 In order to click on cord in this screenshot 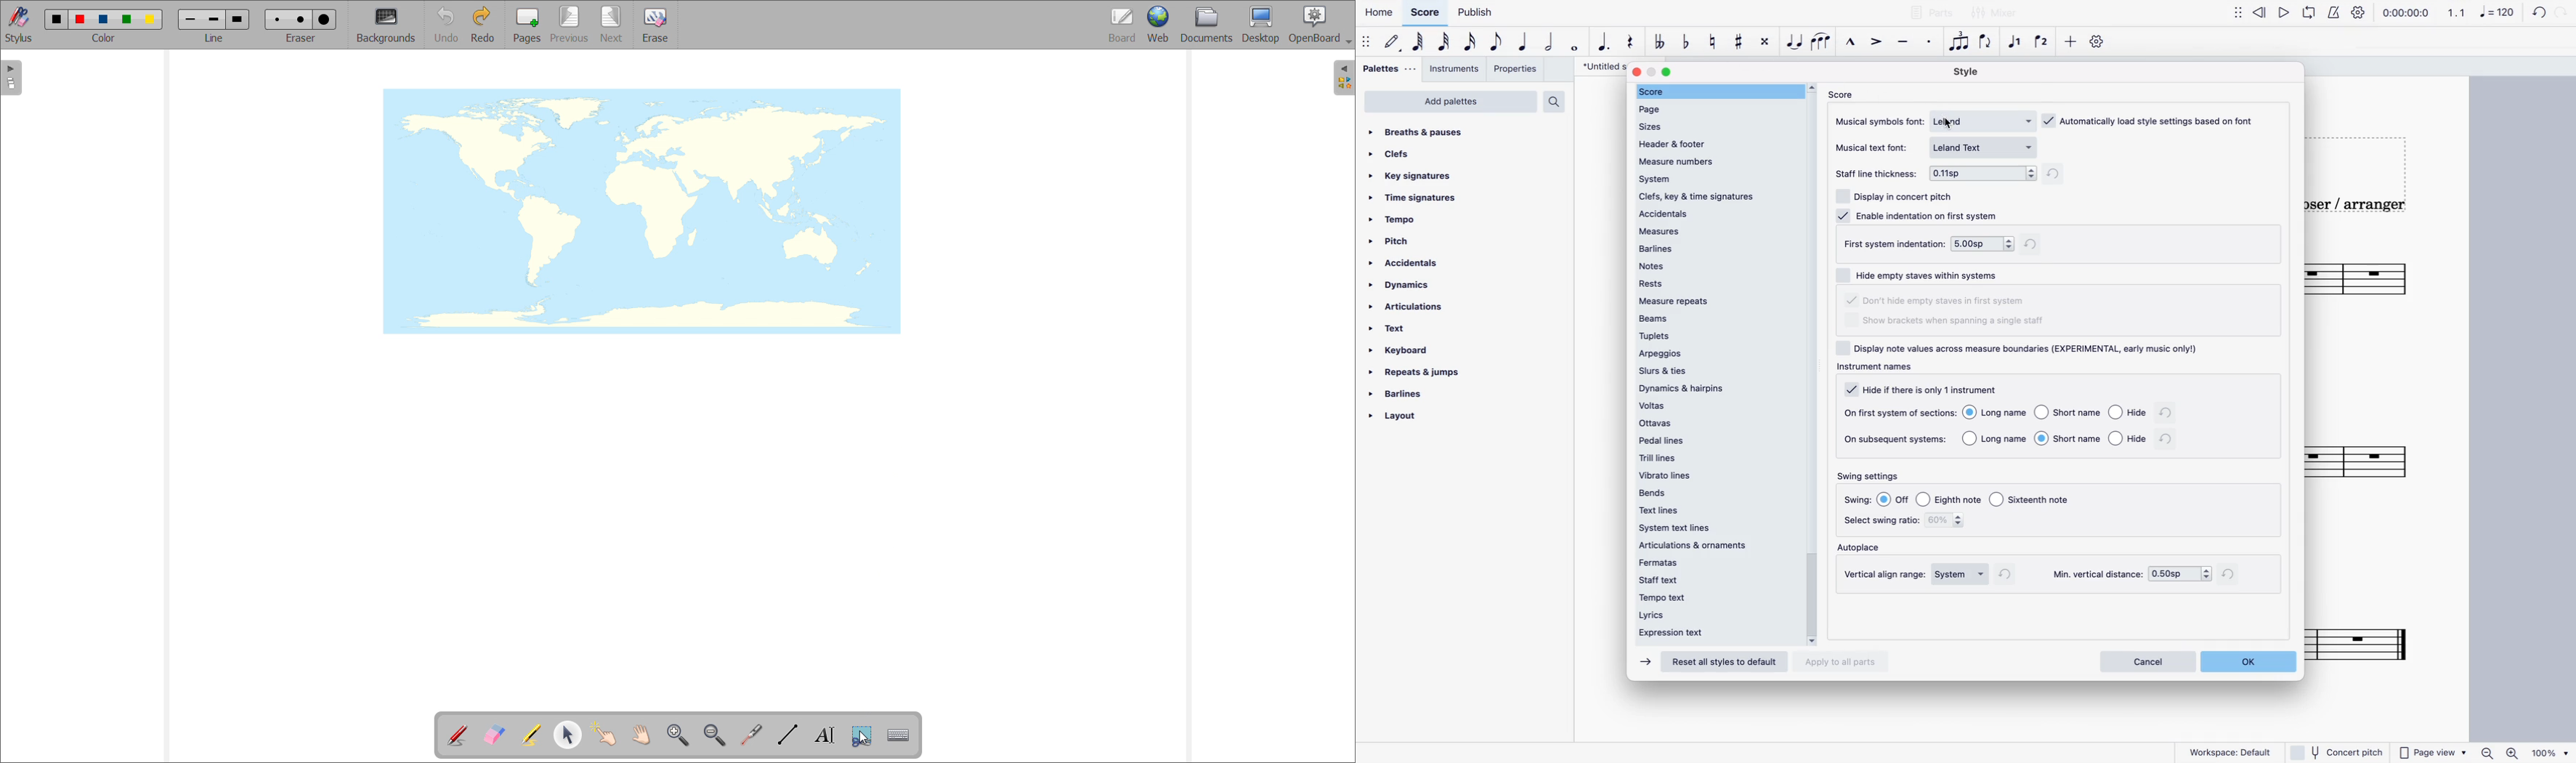, I will do `click(2527, 10)`.